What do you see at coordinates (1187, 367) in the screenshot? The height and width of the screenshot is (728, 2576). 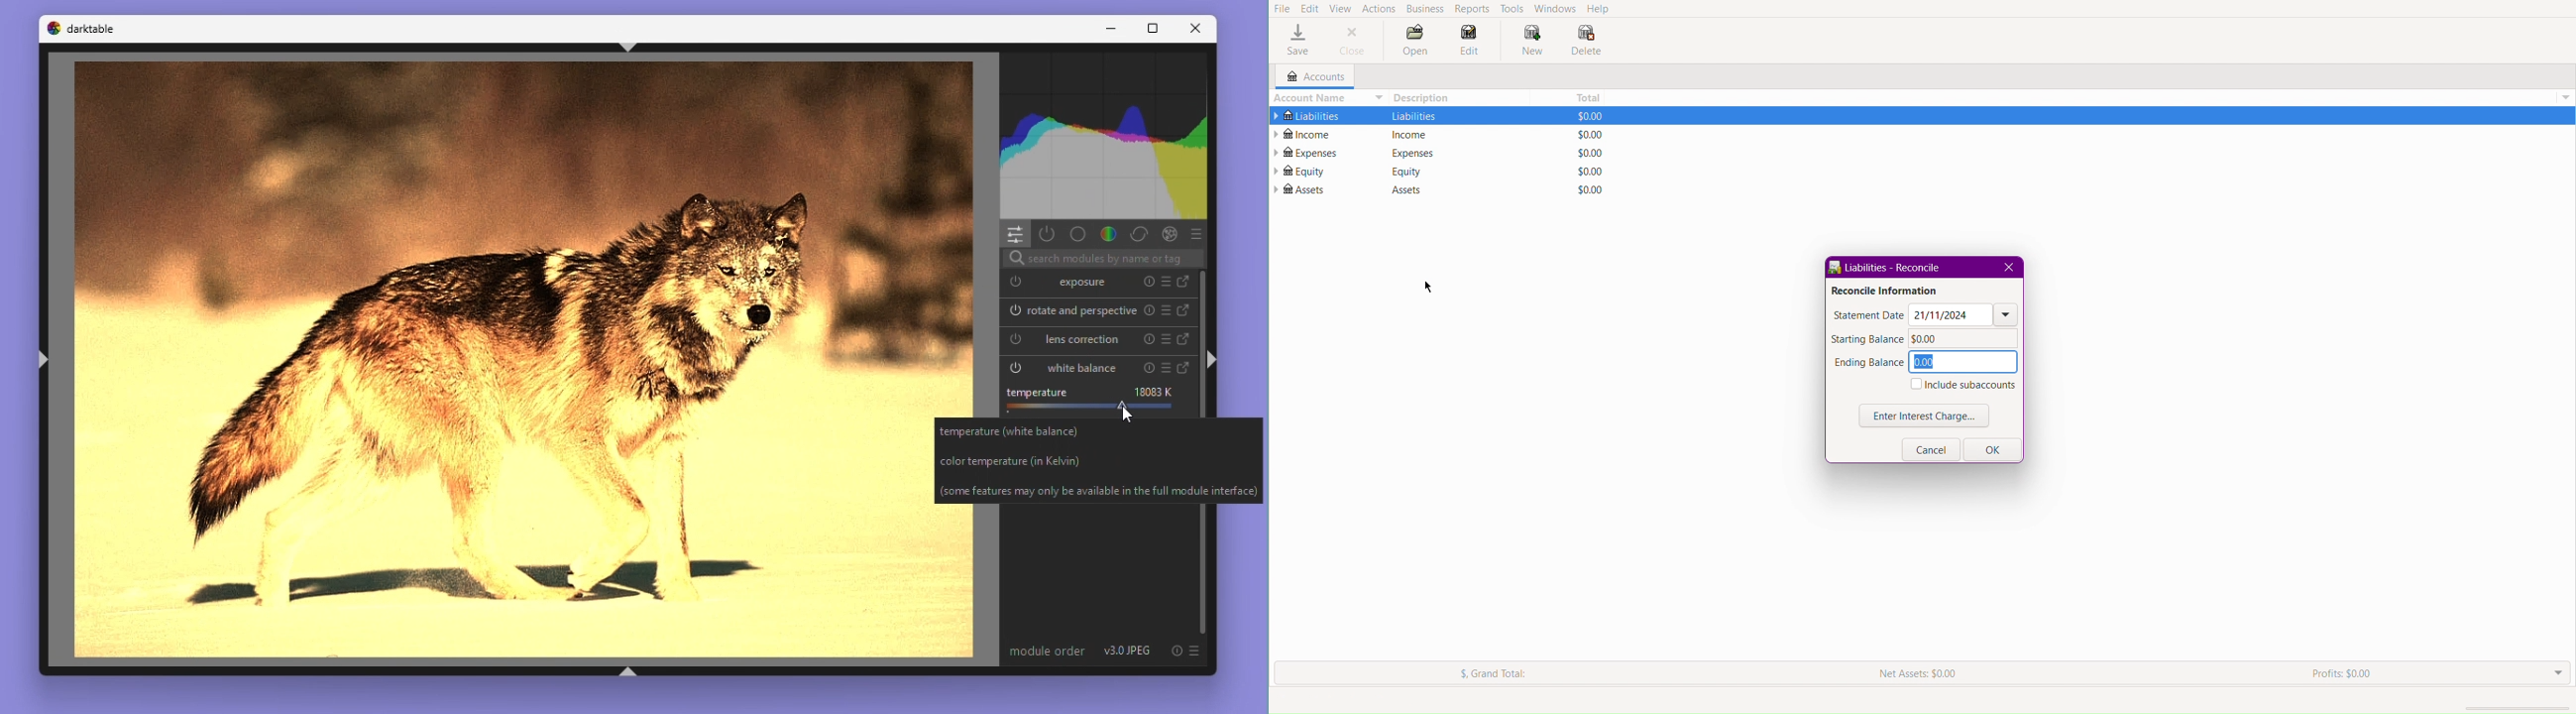 I see `Go to full version of white balance` at bounding box center [1187, 367].